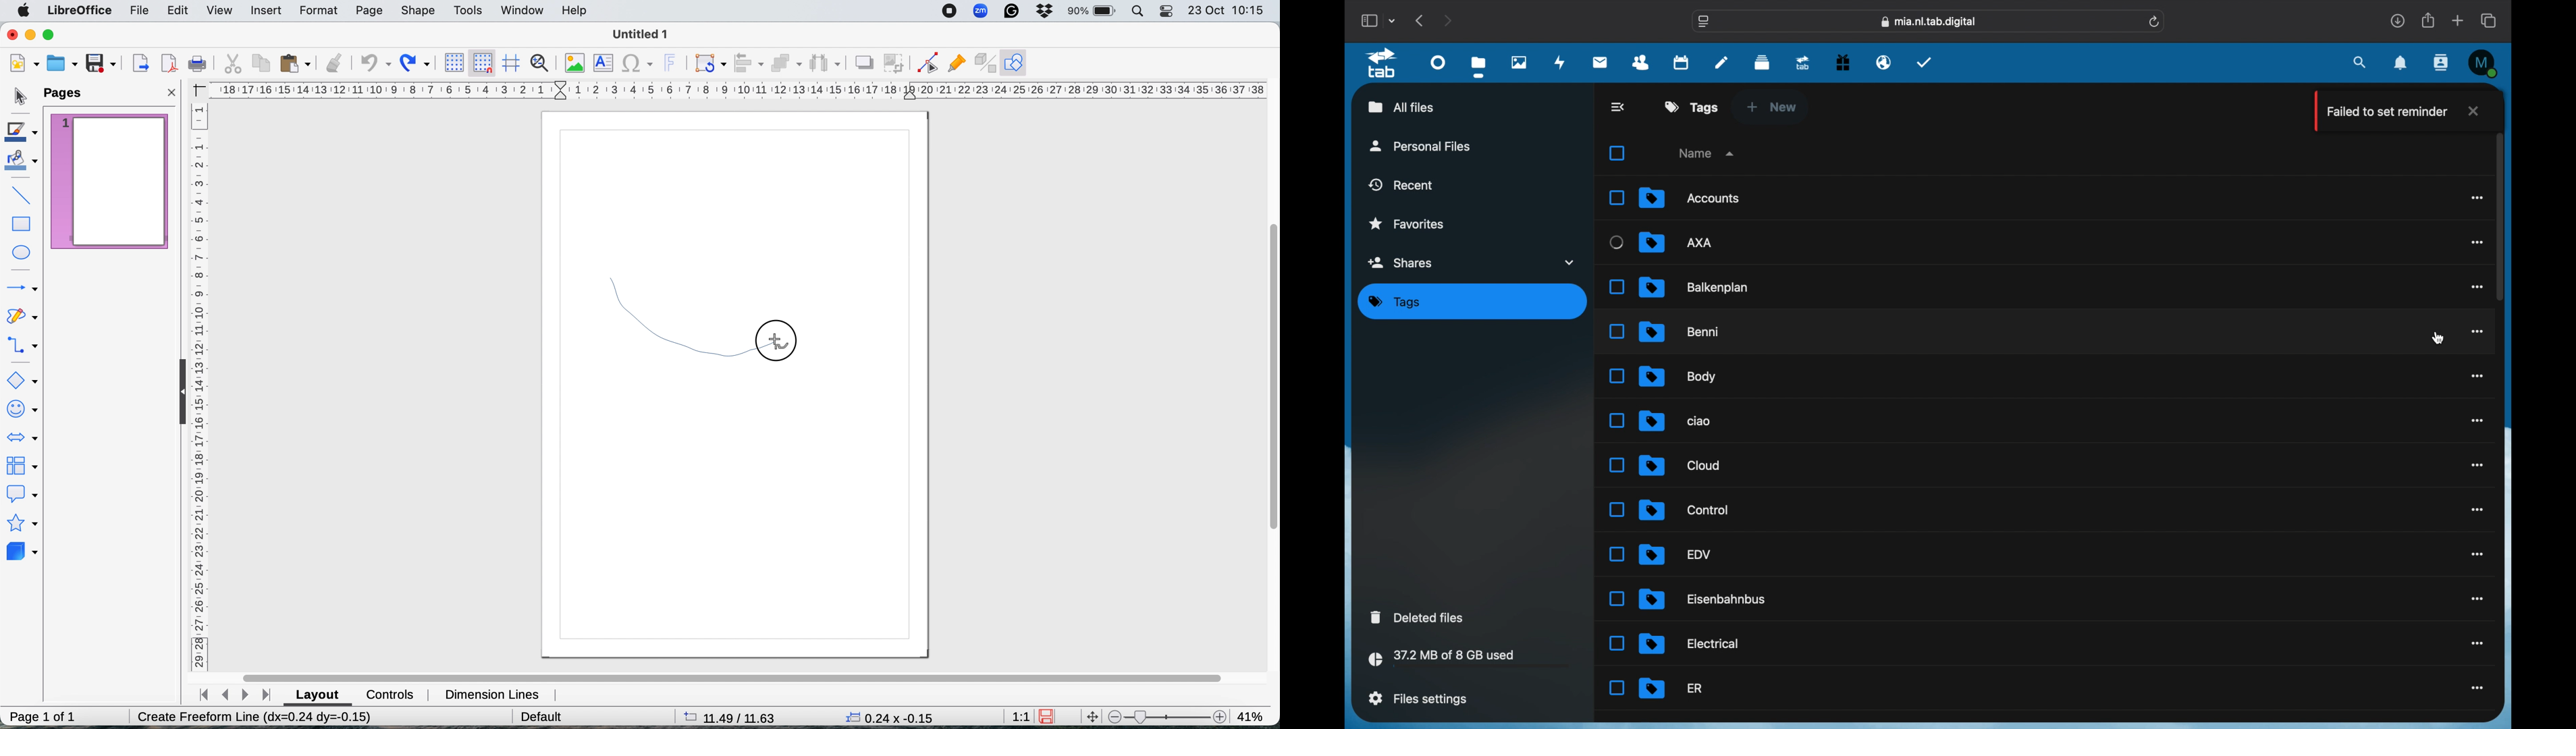  What do you see at coordinates (2477, 688) in the screenshot?
I see `more options` at bounding box center [2477, 688].